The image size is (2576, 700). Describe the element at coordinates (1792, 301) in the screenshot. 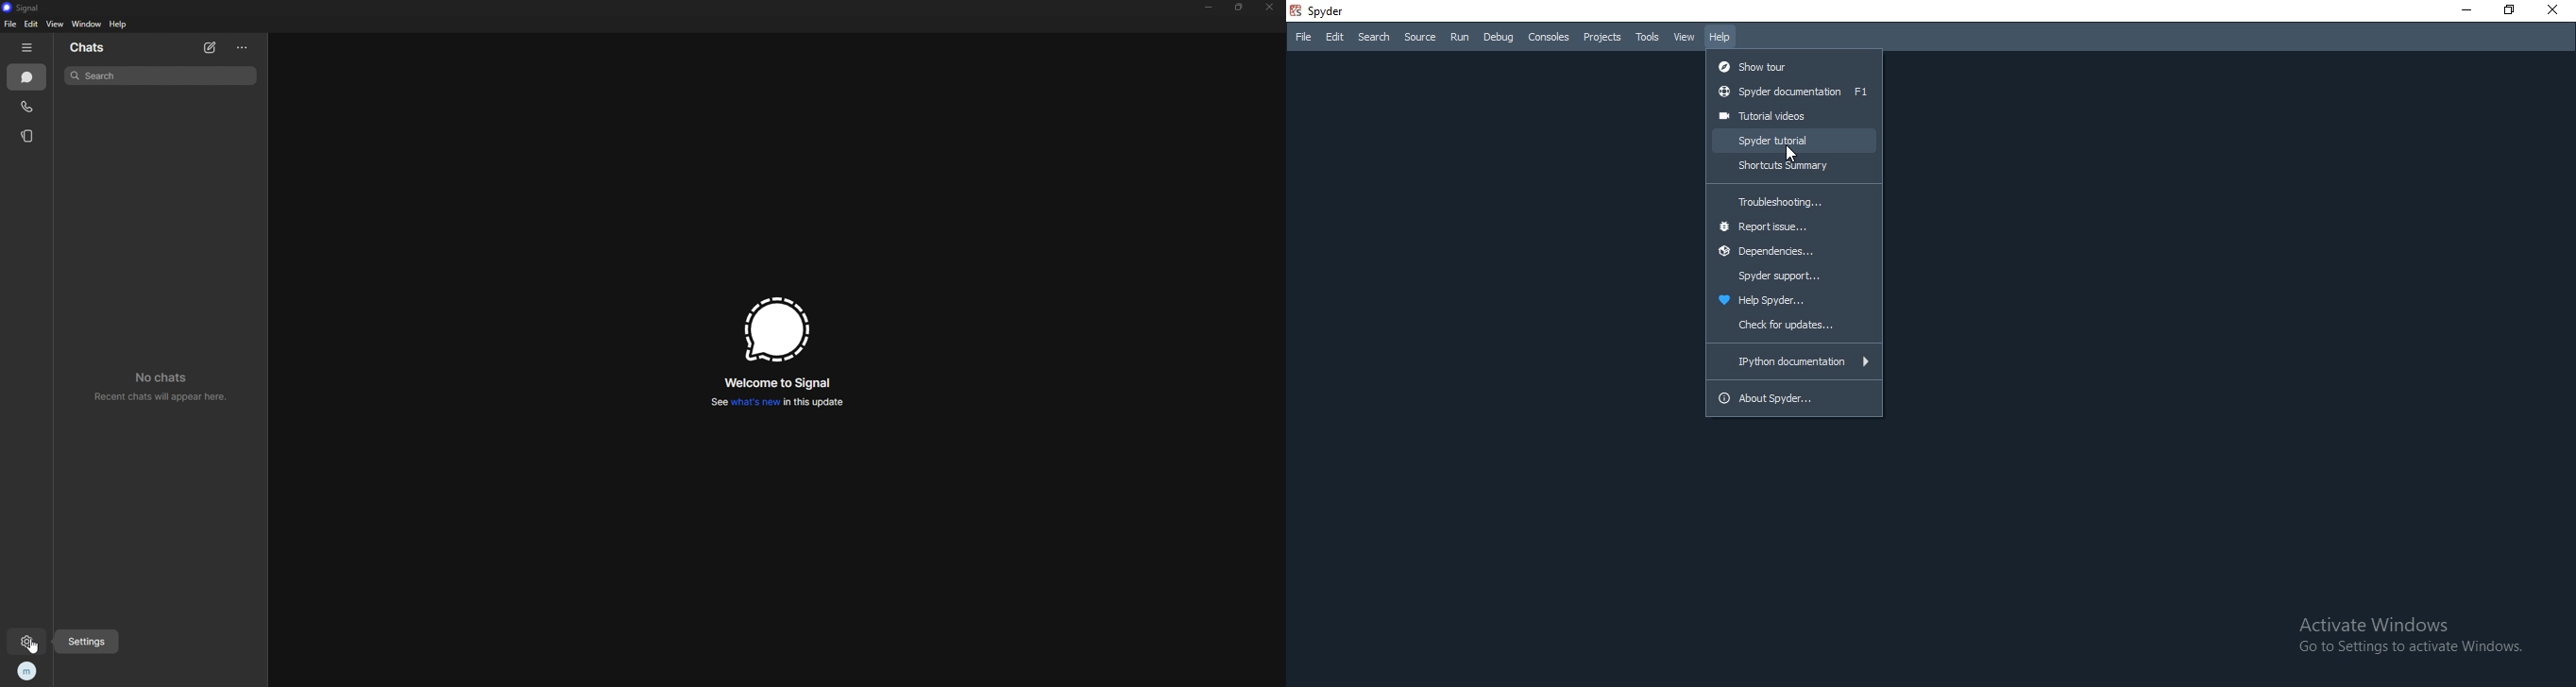

I see `help spyder` at that location.